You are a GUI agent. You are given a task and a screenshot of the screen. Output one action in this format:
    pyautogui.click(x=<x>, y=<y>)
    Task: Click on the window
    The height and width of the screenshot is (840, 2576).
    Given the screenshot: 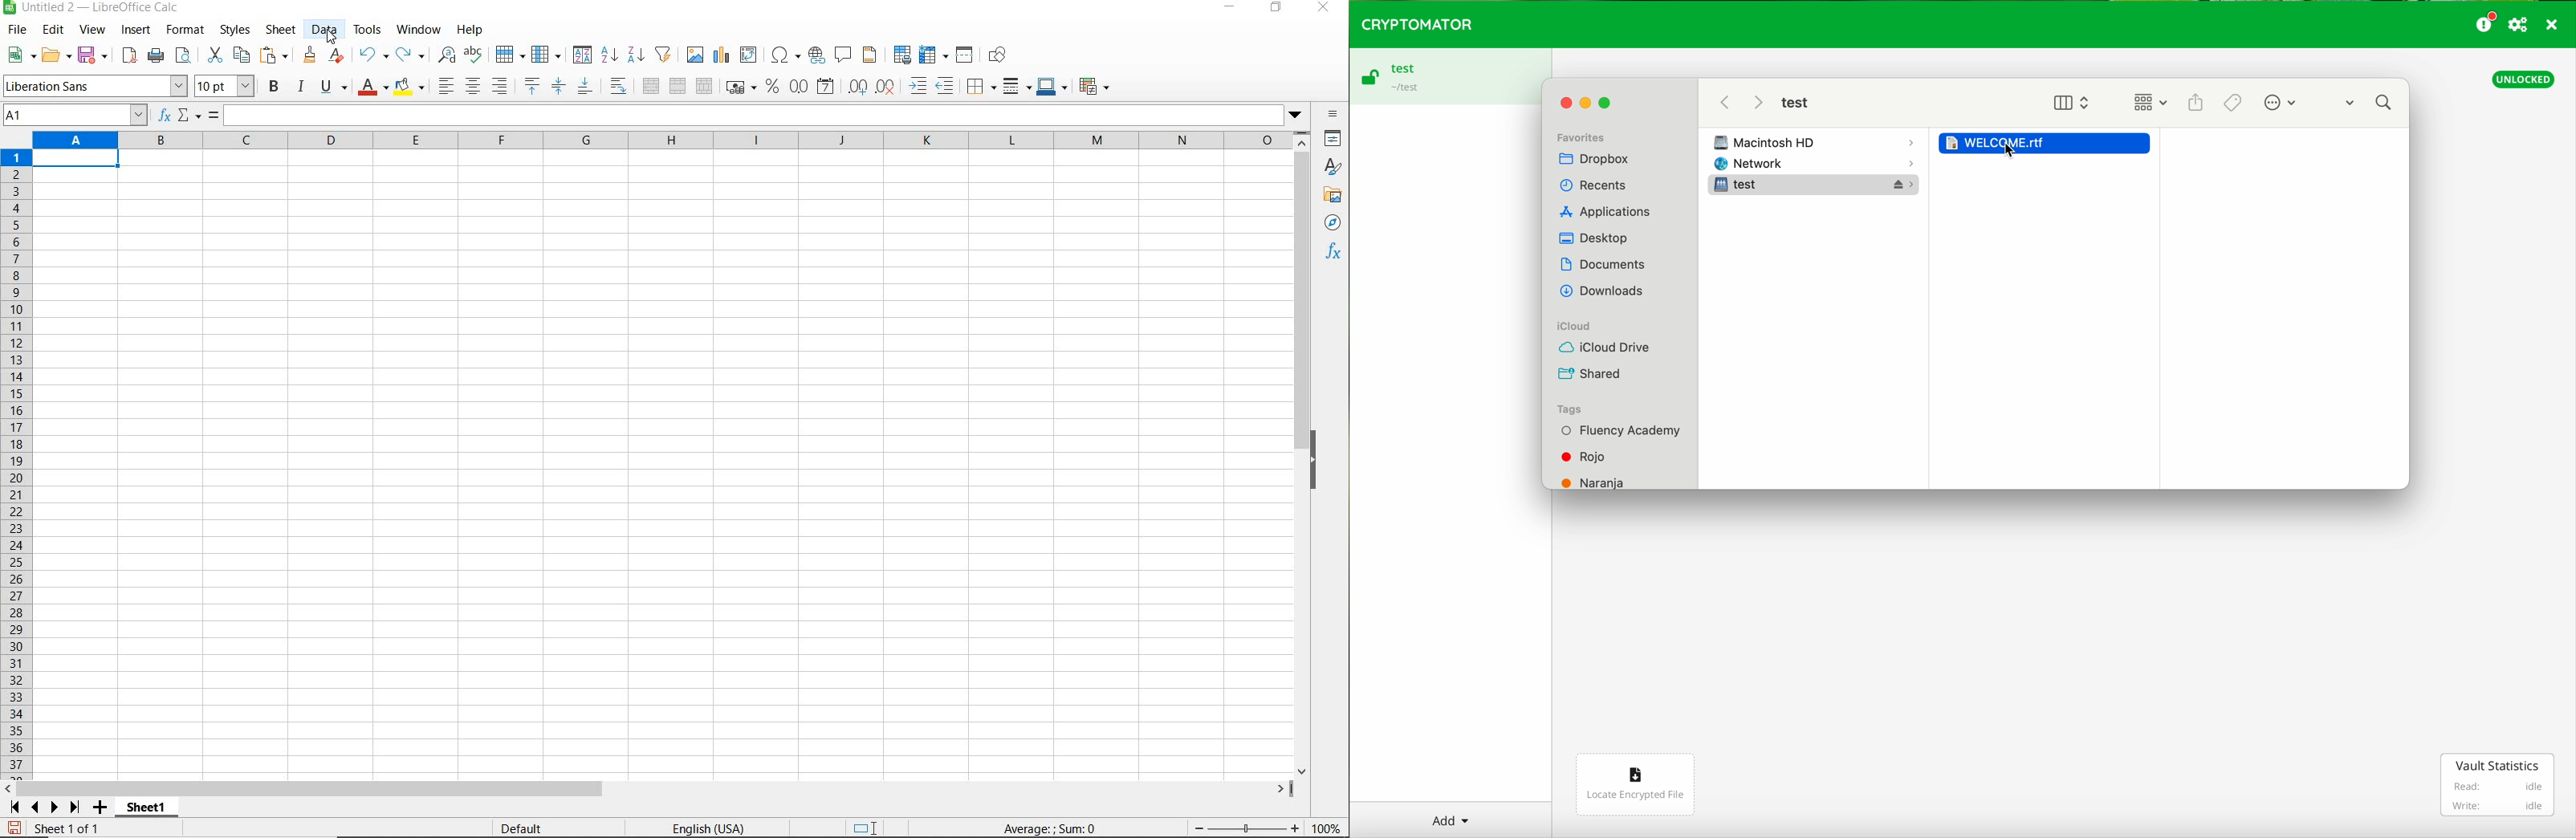 What is the action you would take?
    pyautogui.click(x=418, y=27)
    